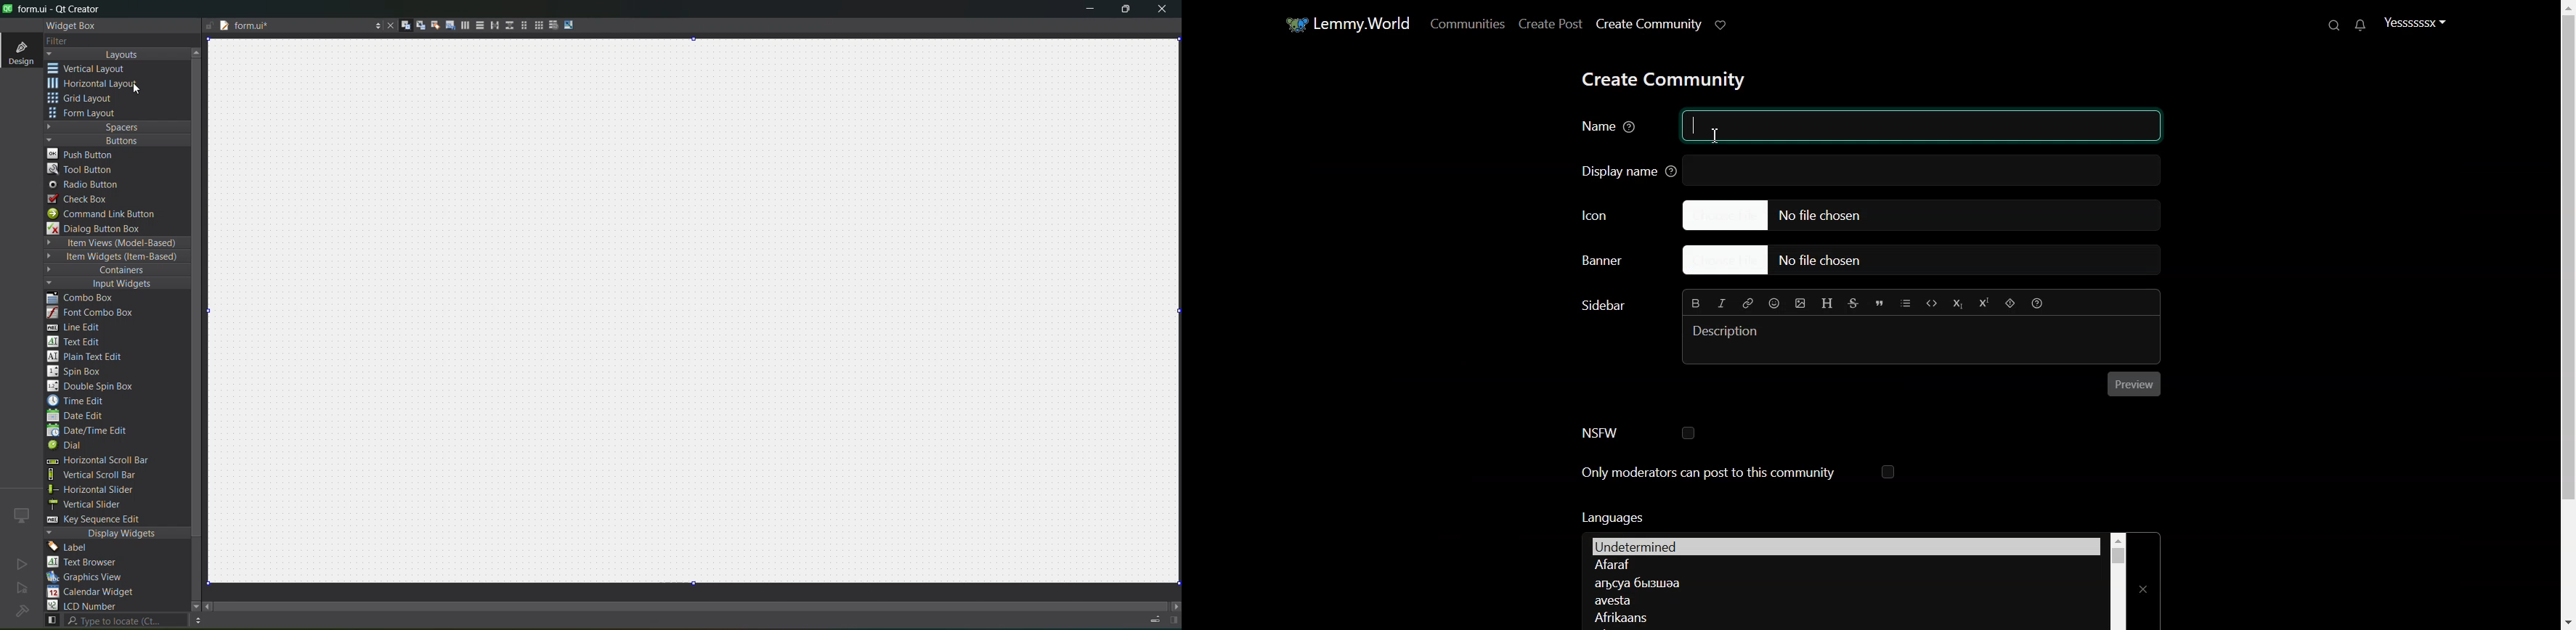 The height and width of the screenshot is (644, 2576). What do you see at coordinates (1957, 303) in the screenshot?
I see `Subscript` at bounding box center [1957, 303].